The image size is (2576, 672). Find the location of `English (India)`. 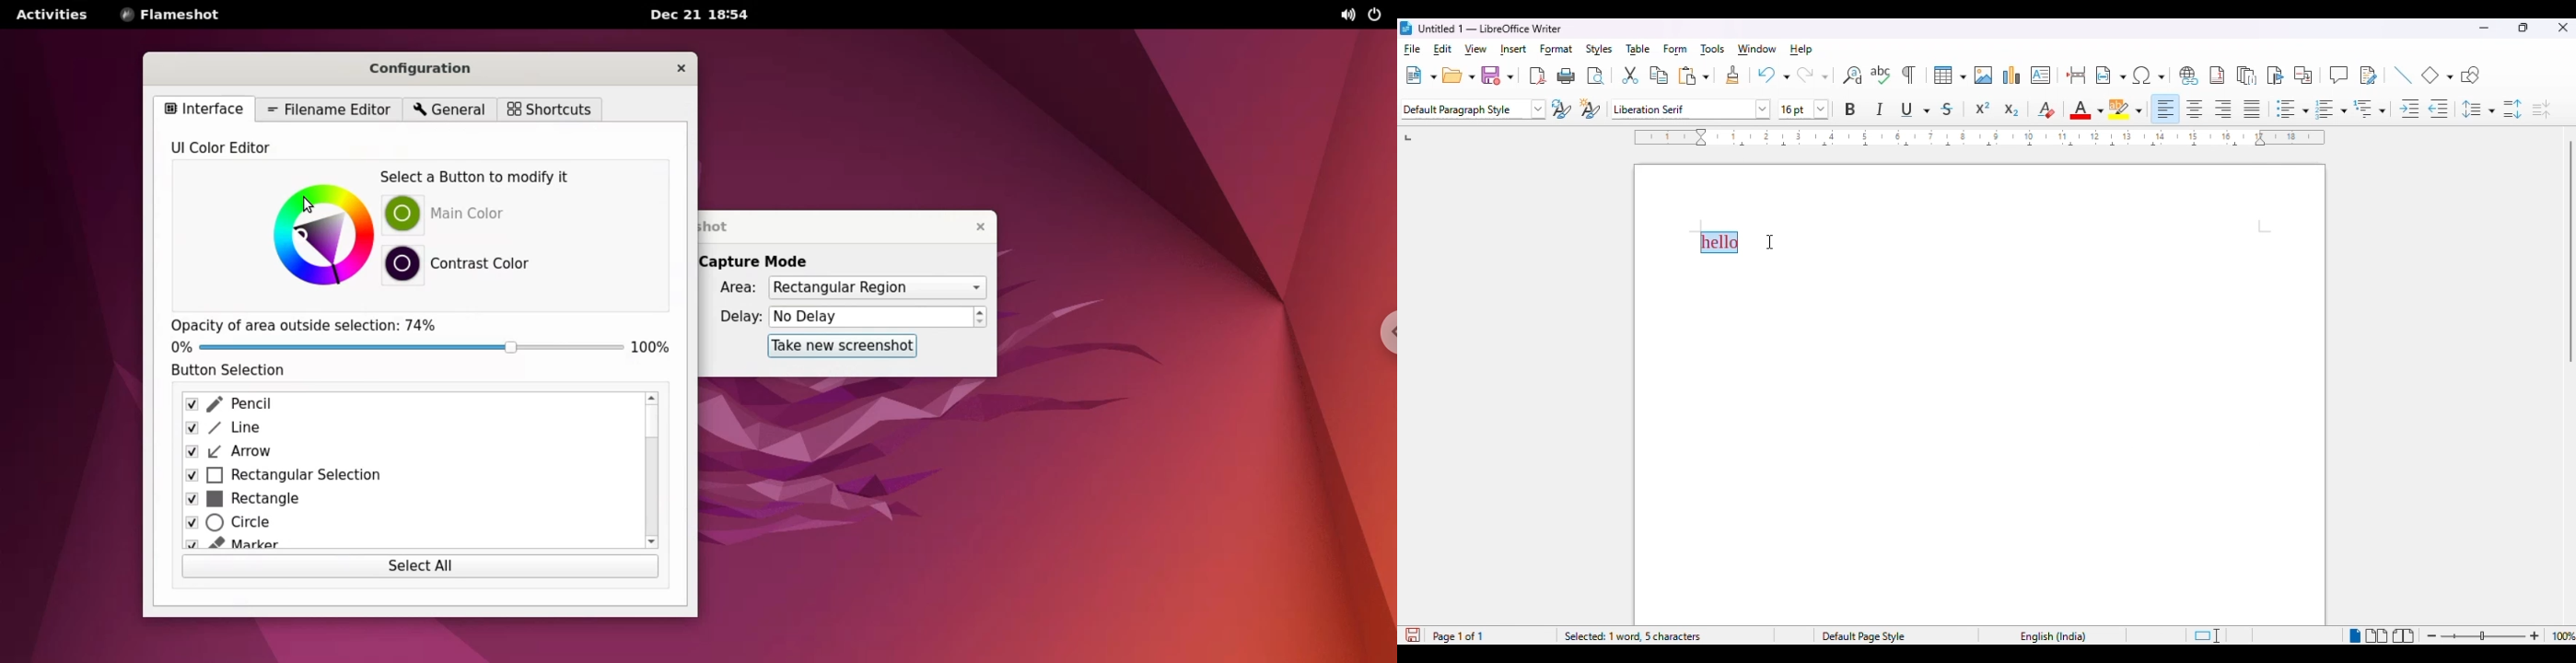

English (India) is located at coordinates (2061, 639).